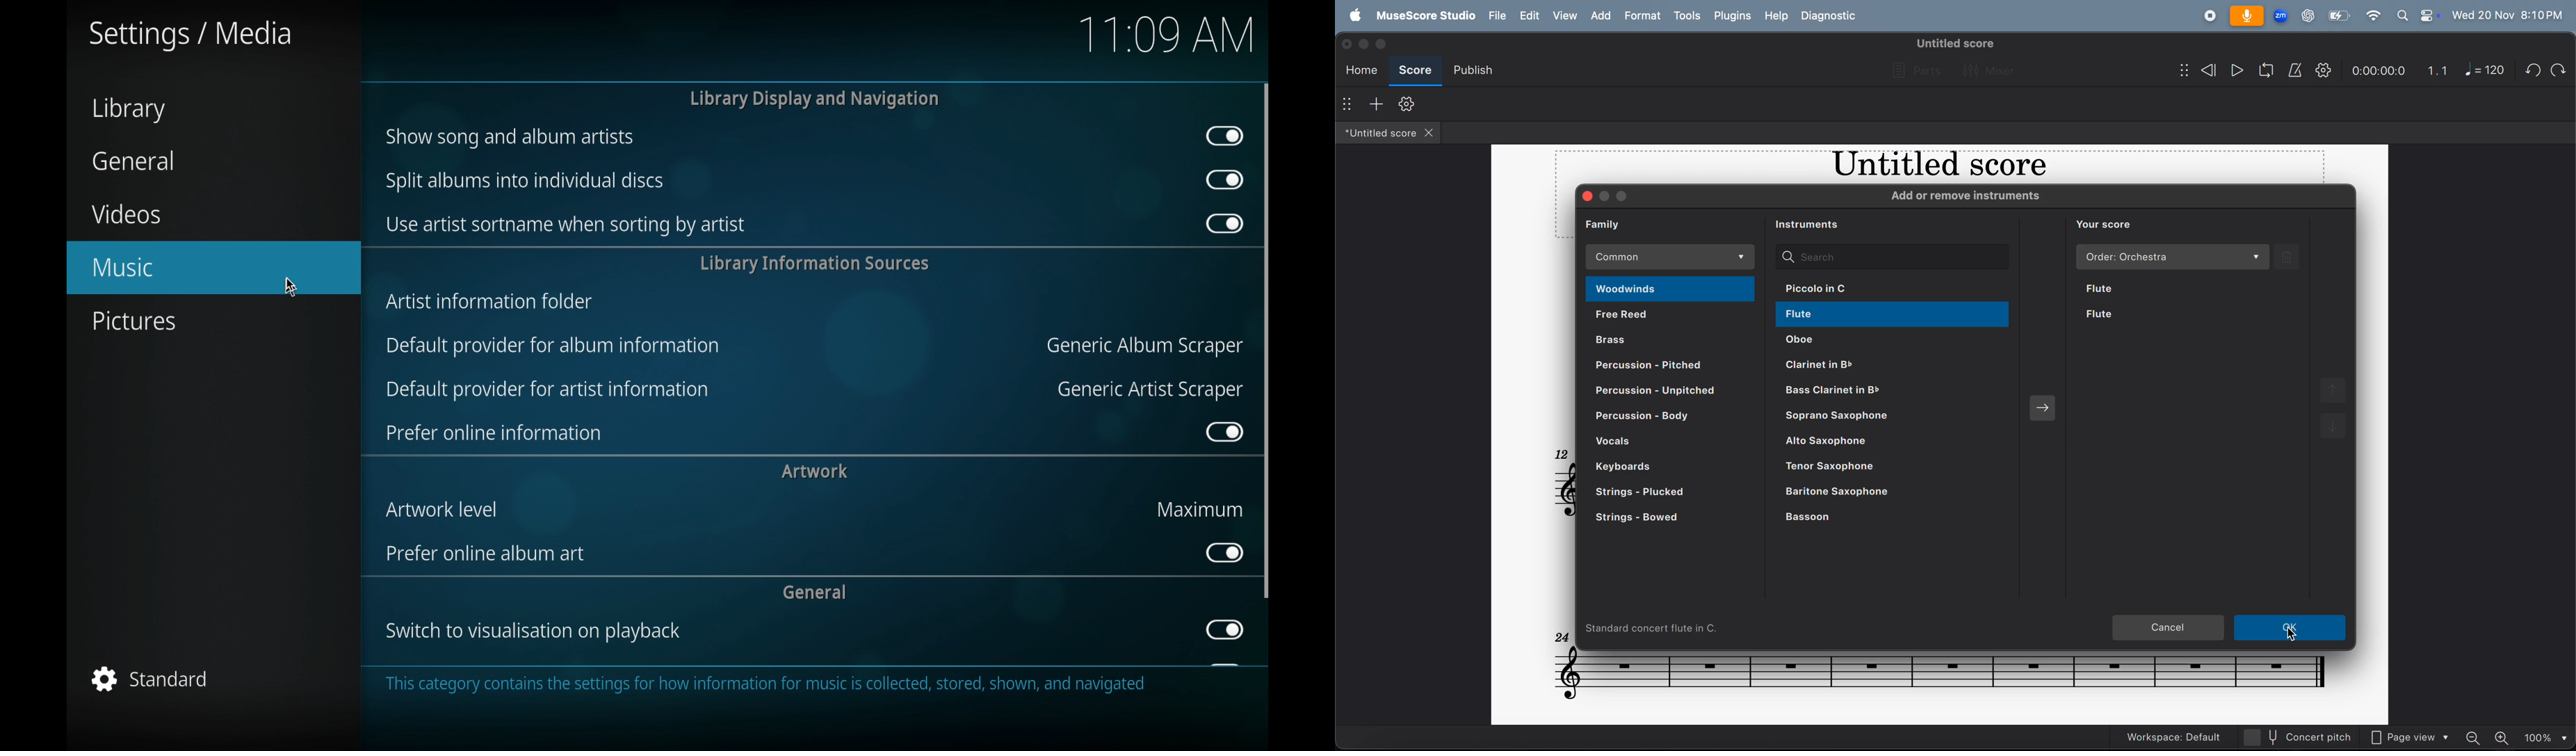 This screenshot has width=2576, height=756. Describe the element at coordinates (2504, 737) in the screenshot. I see `zoom in` at that location.